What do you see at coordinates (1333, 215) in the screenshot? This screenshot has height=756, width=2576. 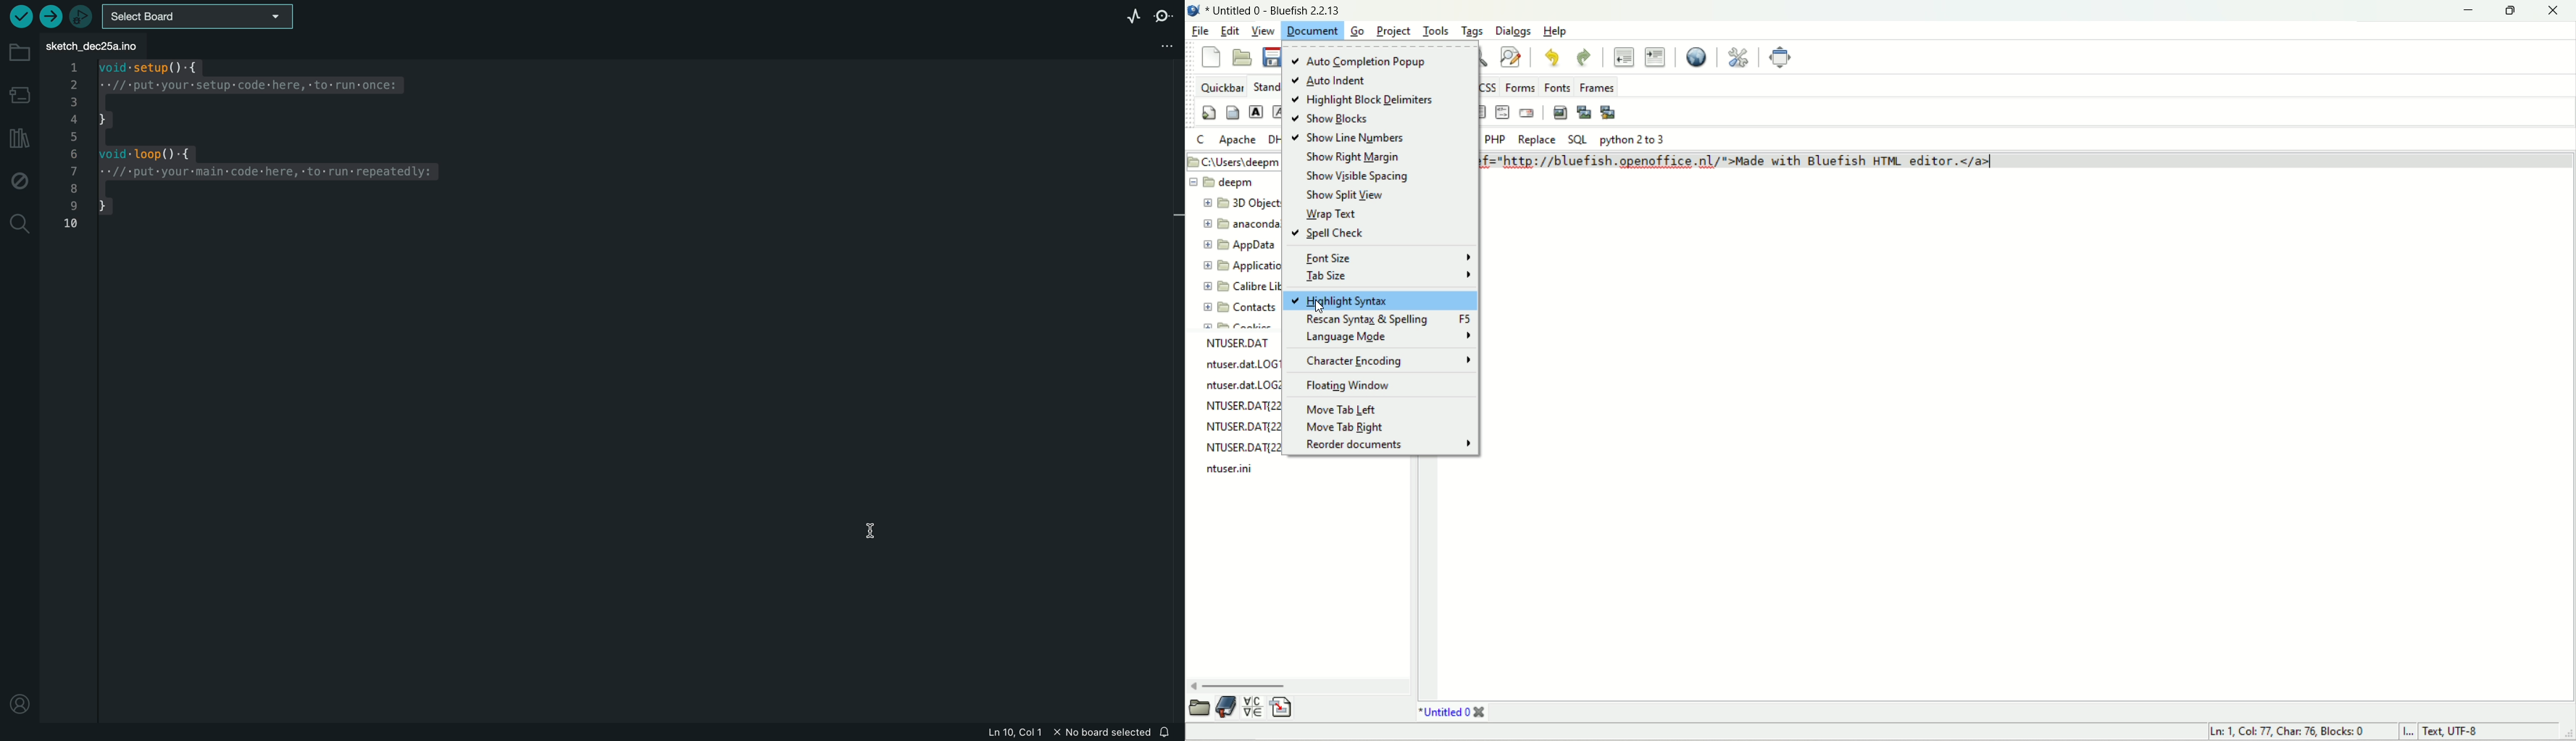 I see `wrap text` at bounding box center [1333, 215].